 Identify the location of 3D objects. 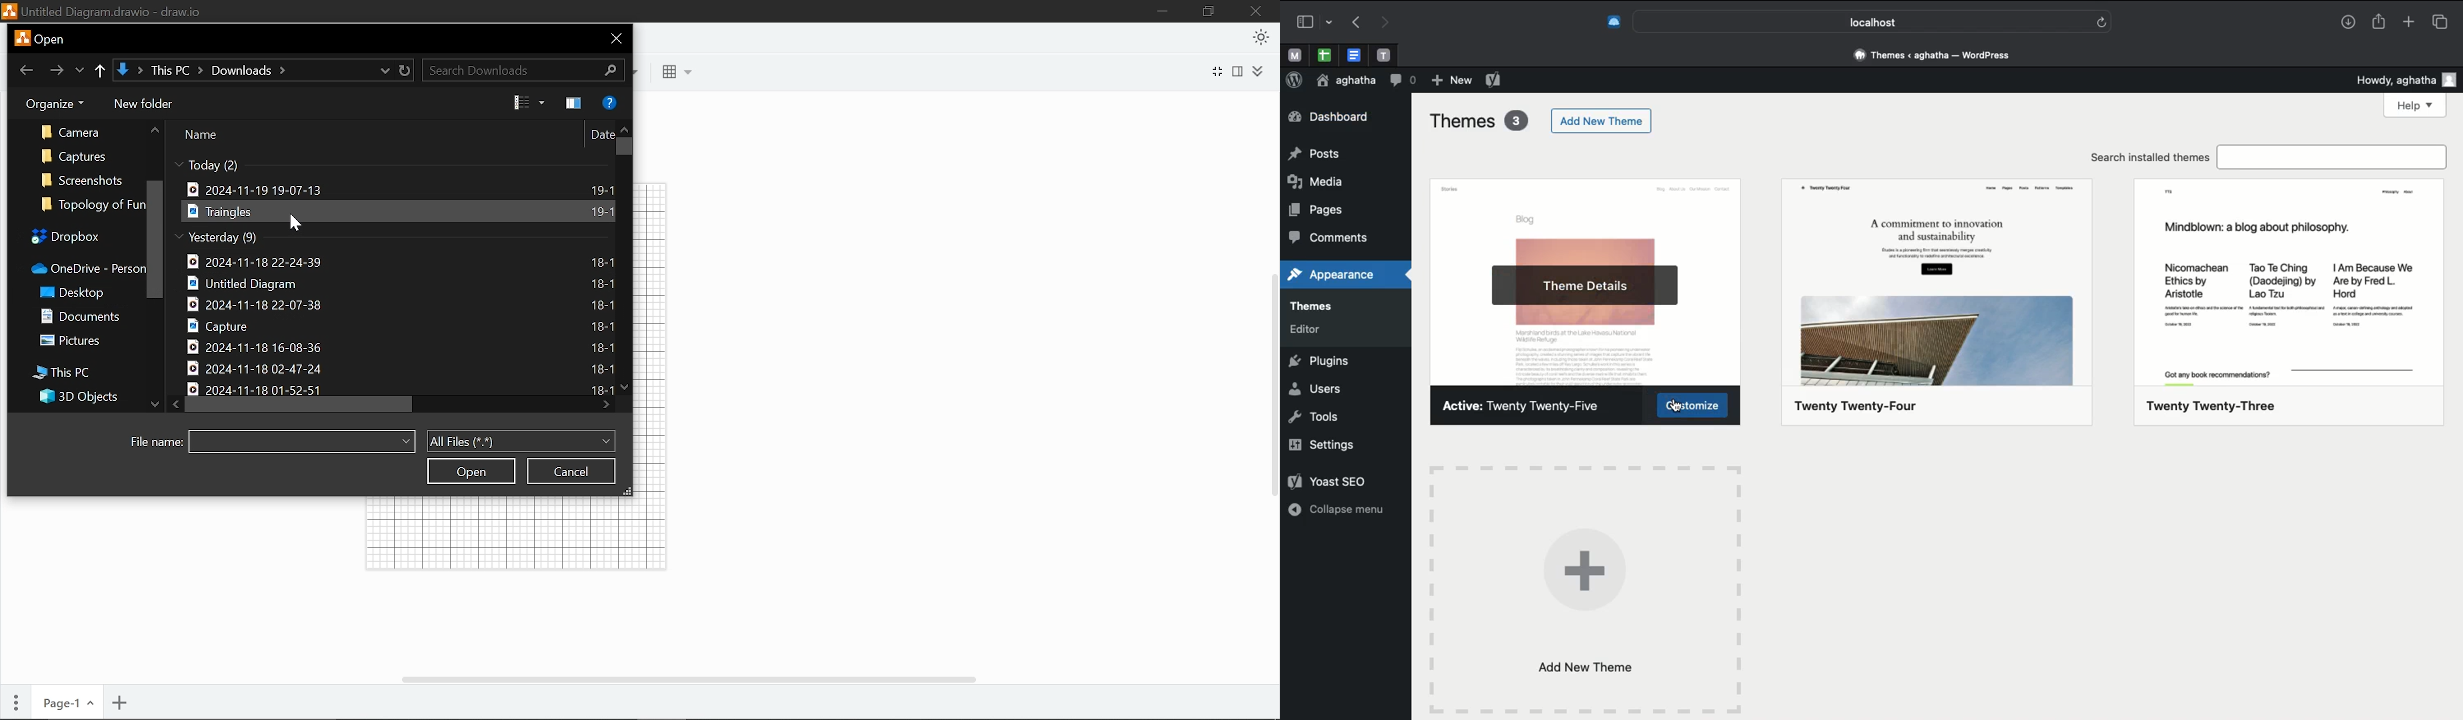
(76, 400).